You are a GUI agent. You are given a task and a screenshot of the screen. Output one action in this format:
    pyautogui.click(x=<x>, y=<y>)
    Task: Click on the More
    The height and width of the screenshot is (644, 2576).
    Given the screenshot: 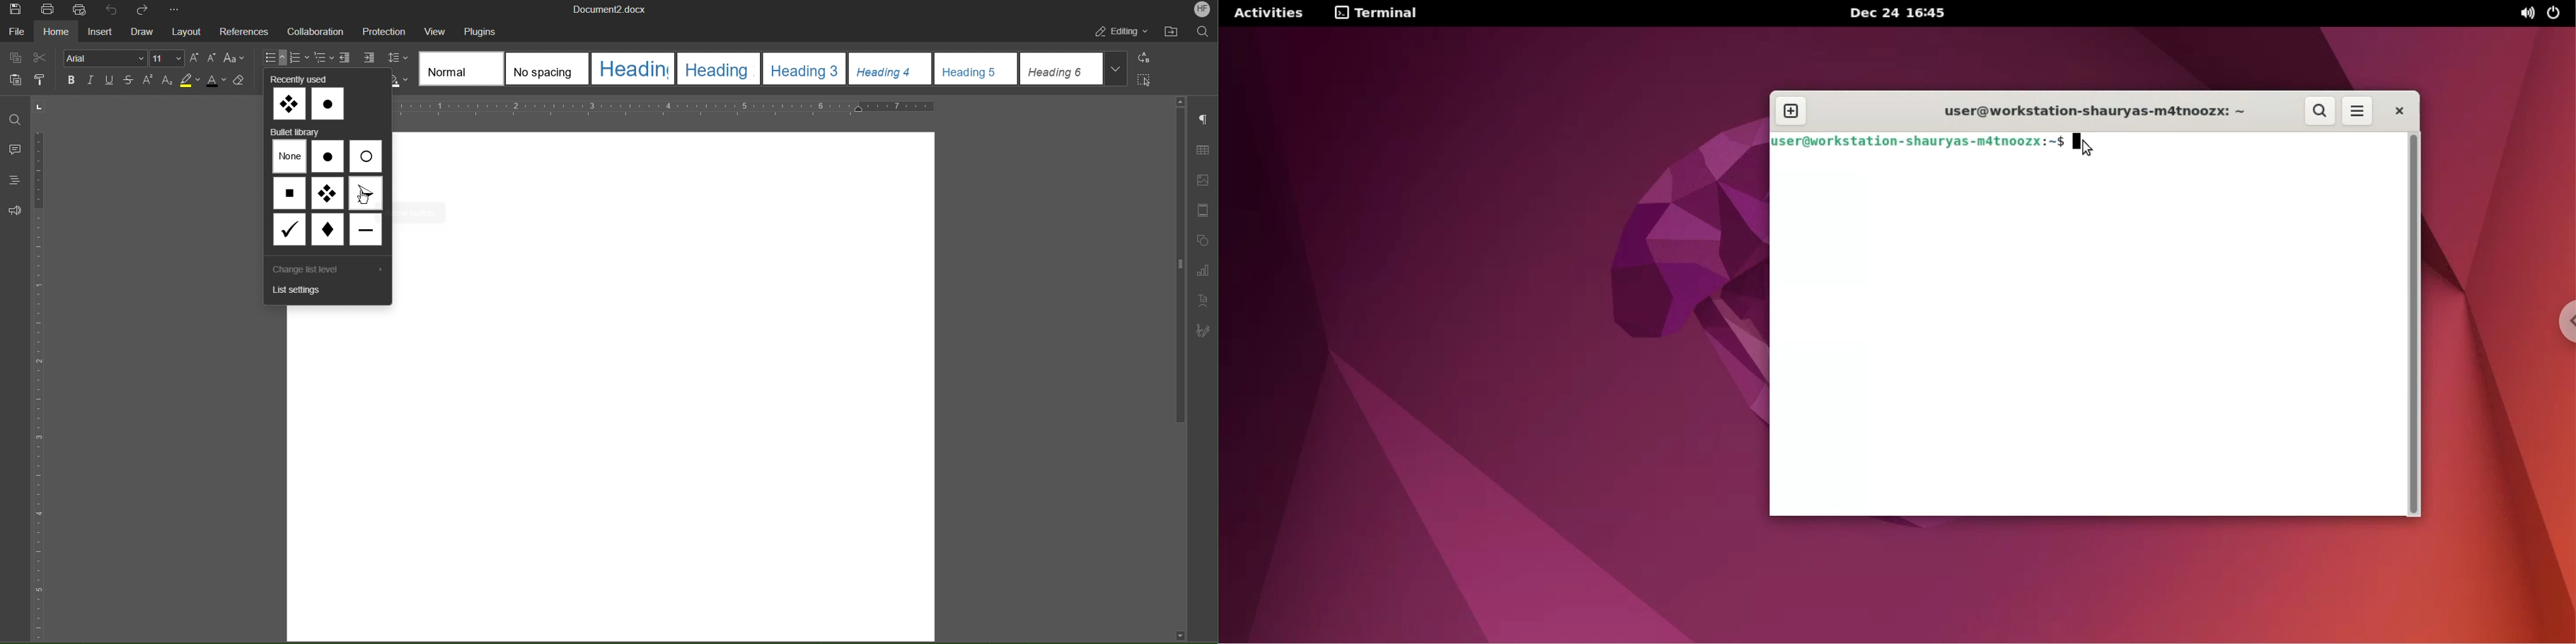 What is the action you would take?
    pyautogui.click(x=178, y=11)
    